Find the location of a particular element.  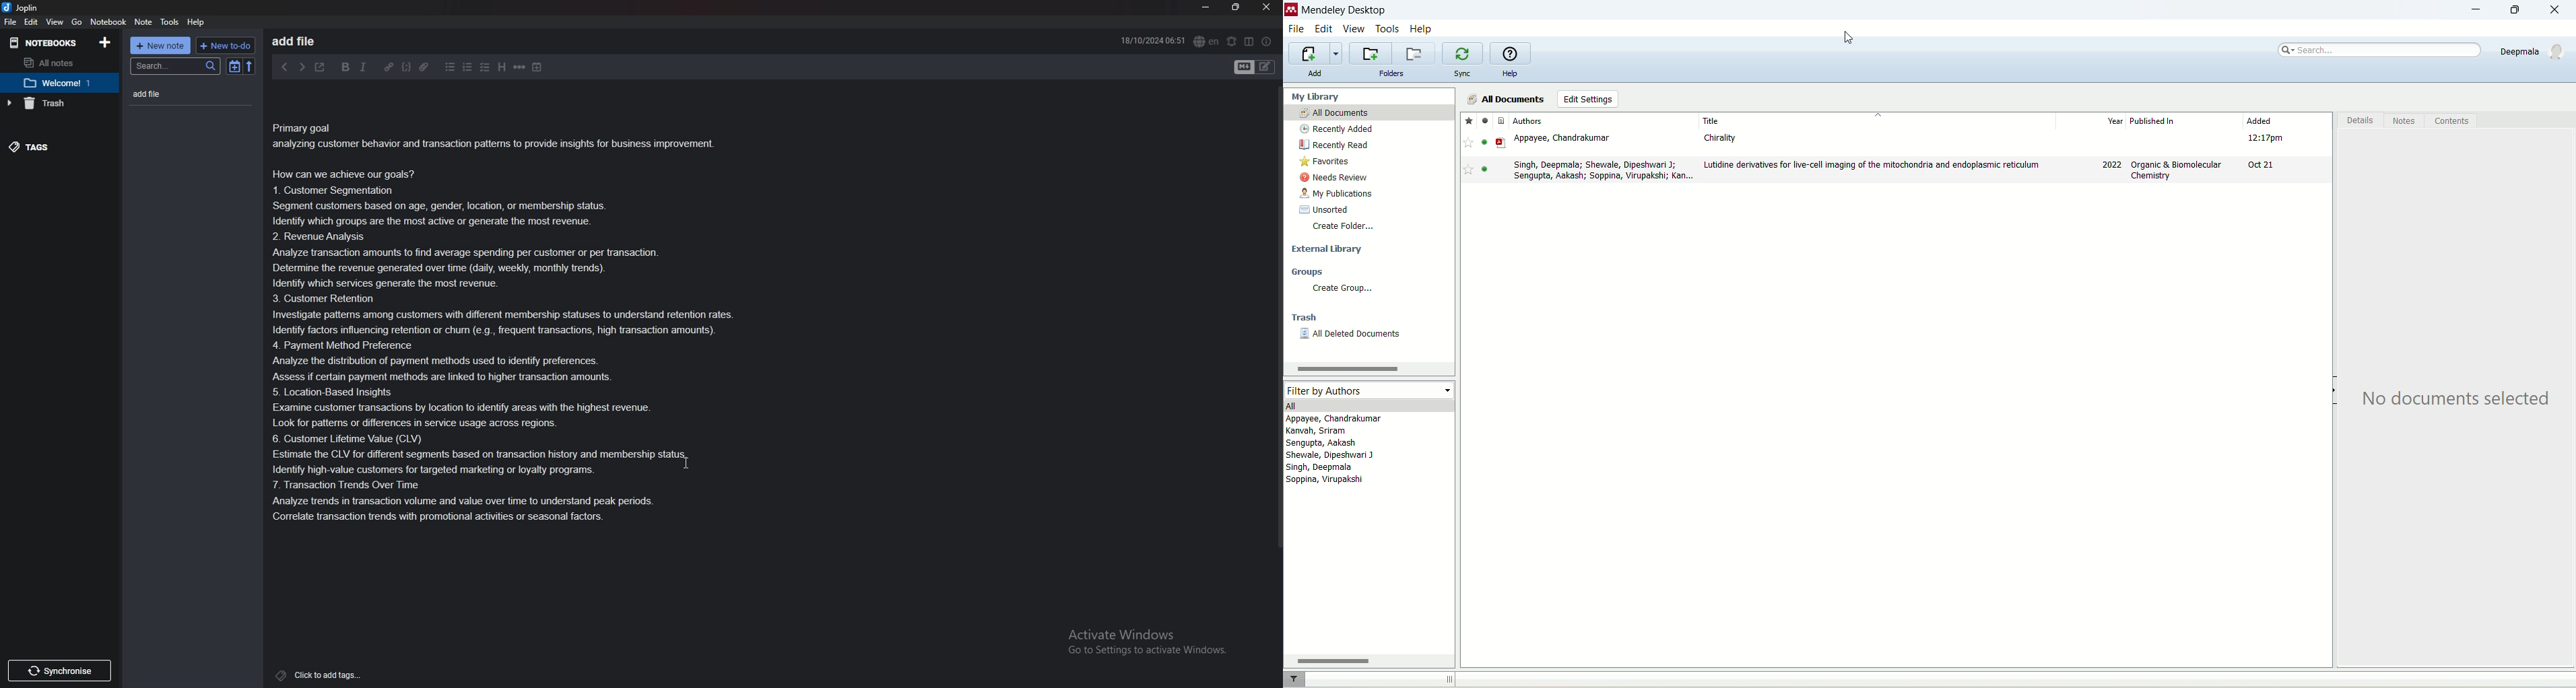

add a new folder is located at coordinates (1370, 54).